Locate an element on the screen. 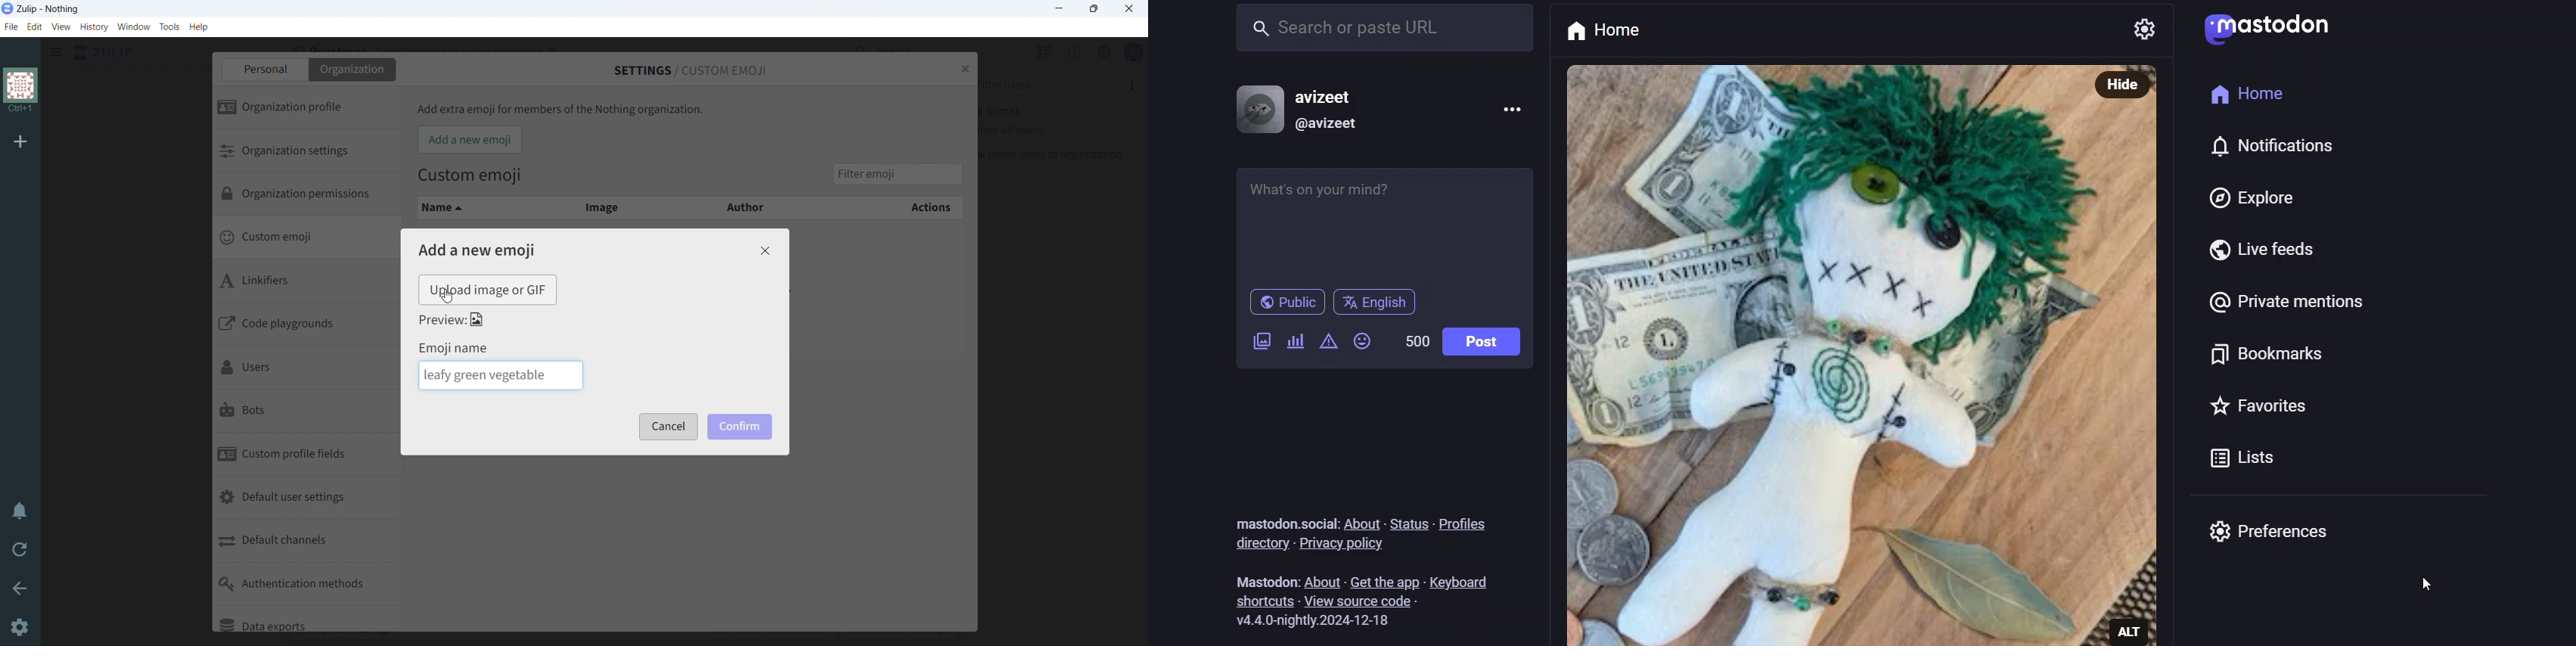 This screenshot has width=2576, height=672. filter emoji is located at coordinates (897, 173).